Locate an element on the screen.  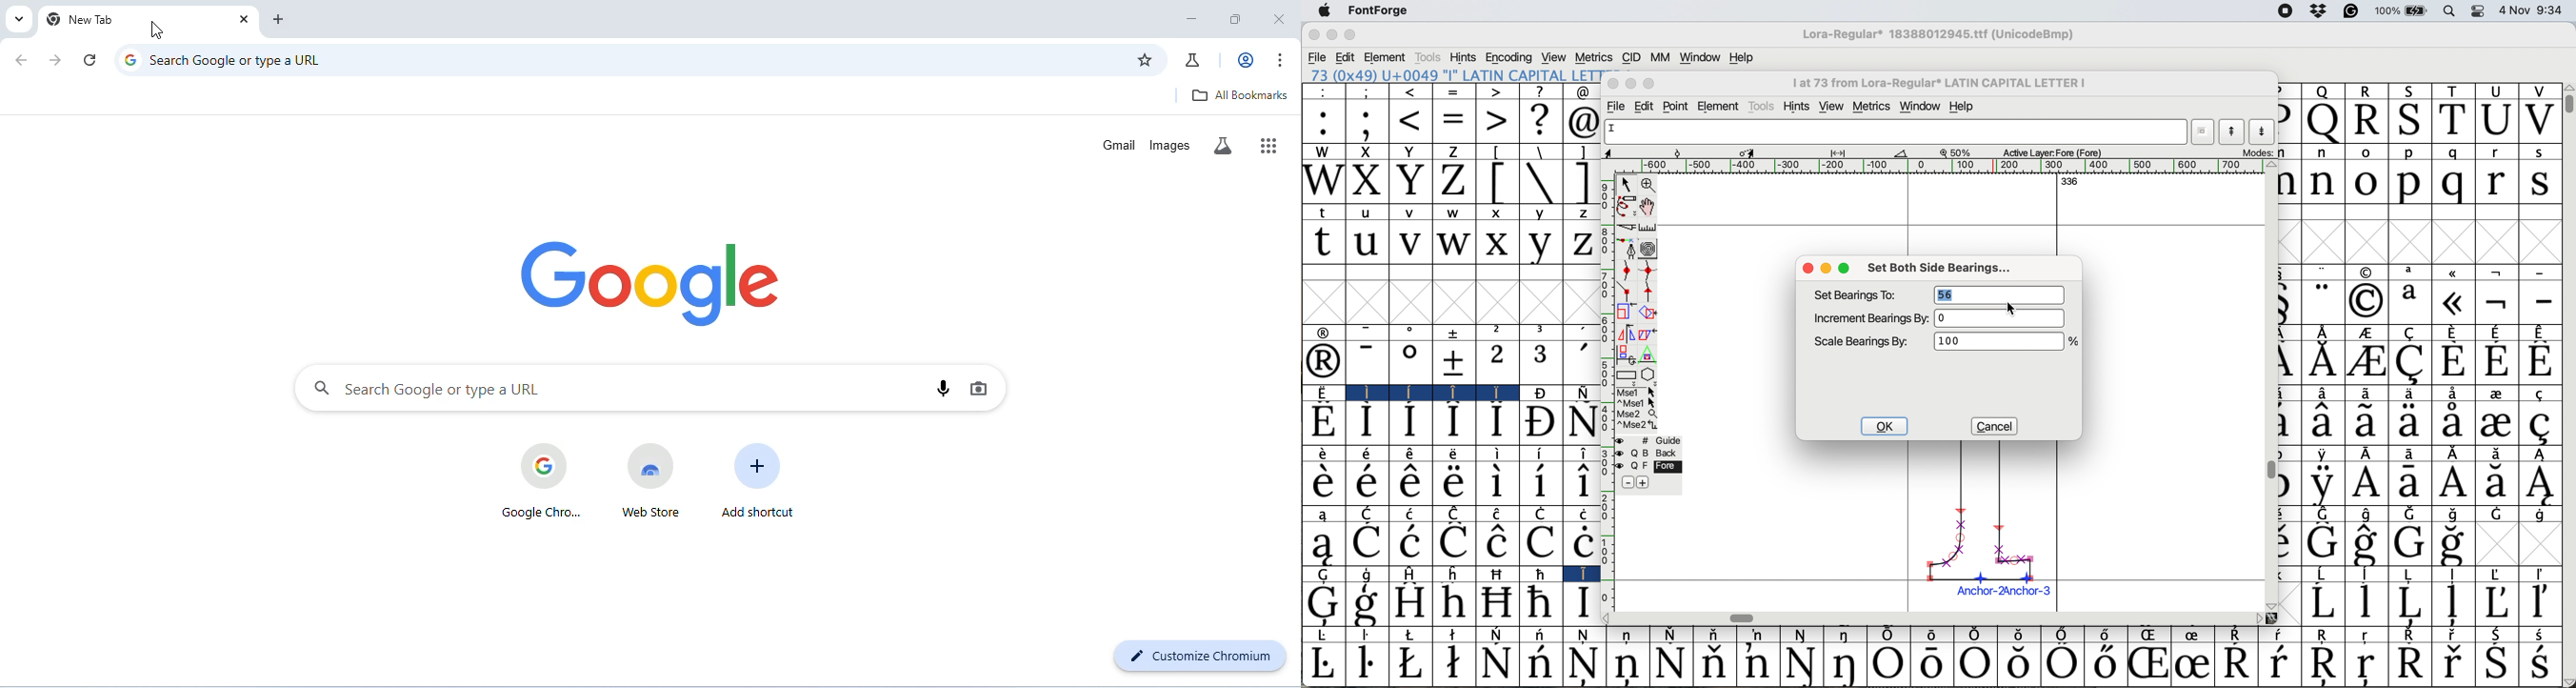
Mse 1 is located at coordinates (1636, 391).